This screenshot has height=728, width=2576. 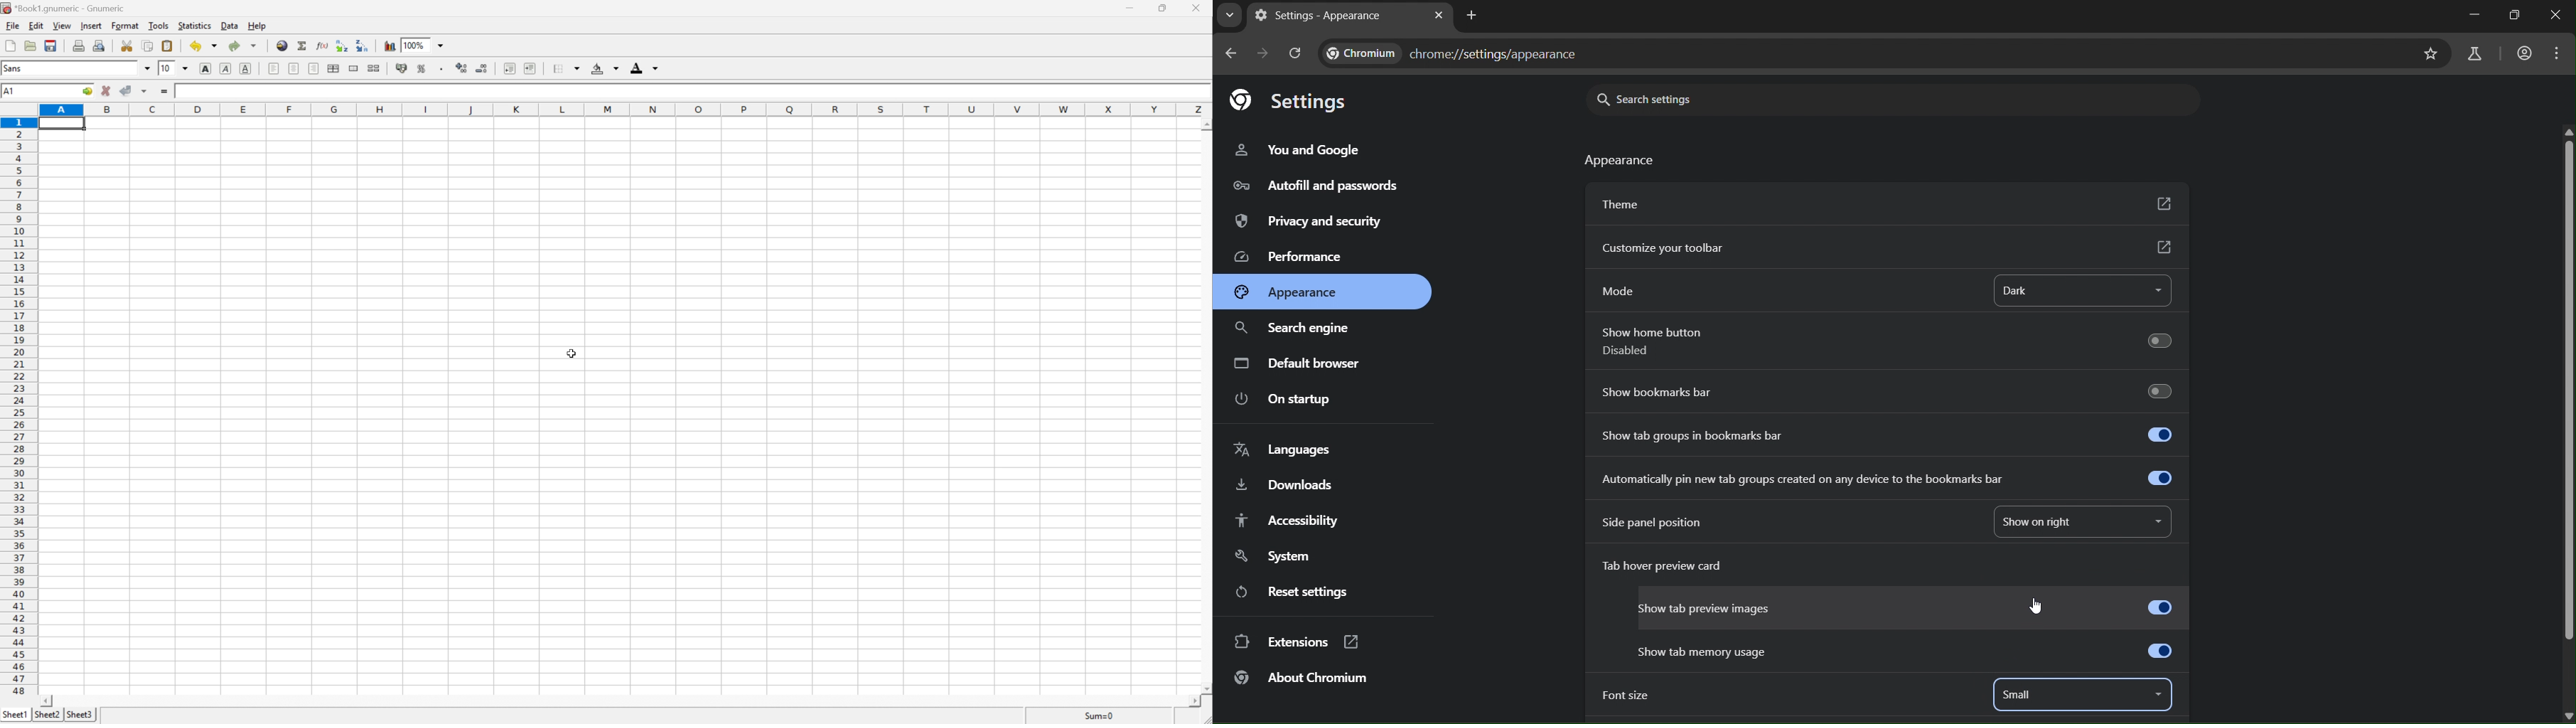 What do you see at coordinates (2523, 54) in the screenshot?
I see `account` at bounding box center [2523, 54].